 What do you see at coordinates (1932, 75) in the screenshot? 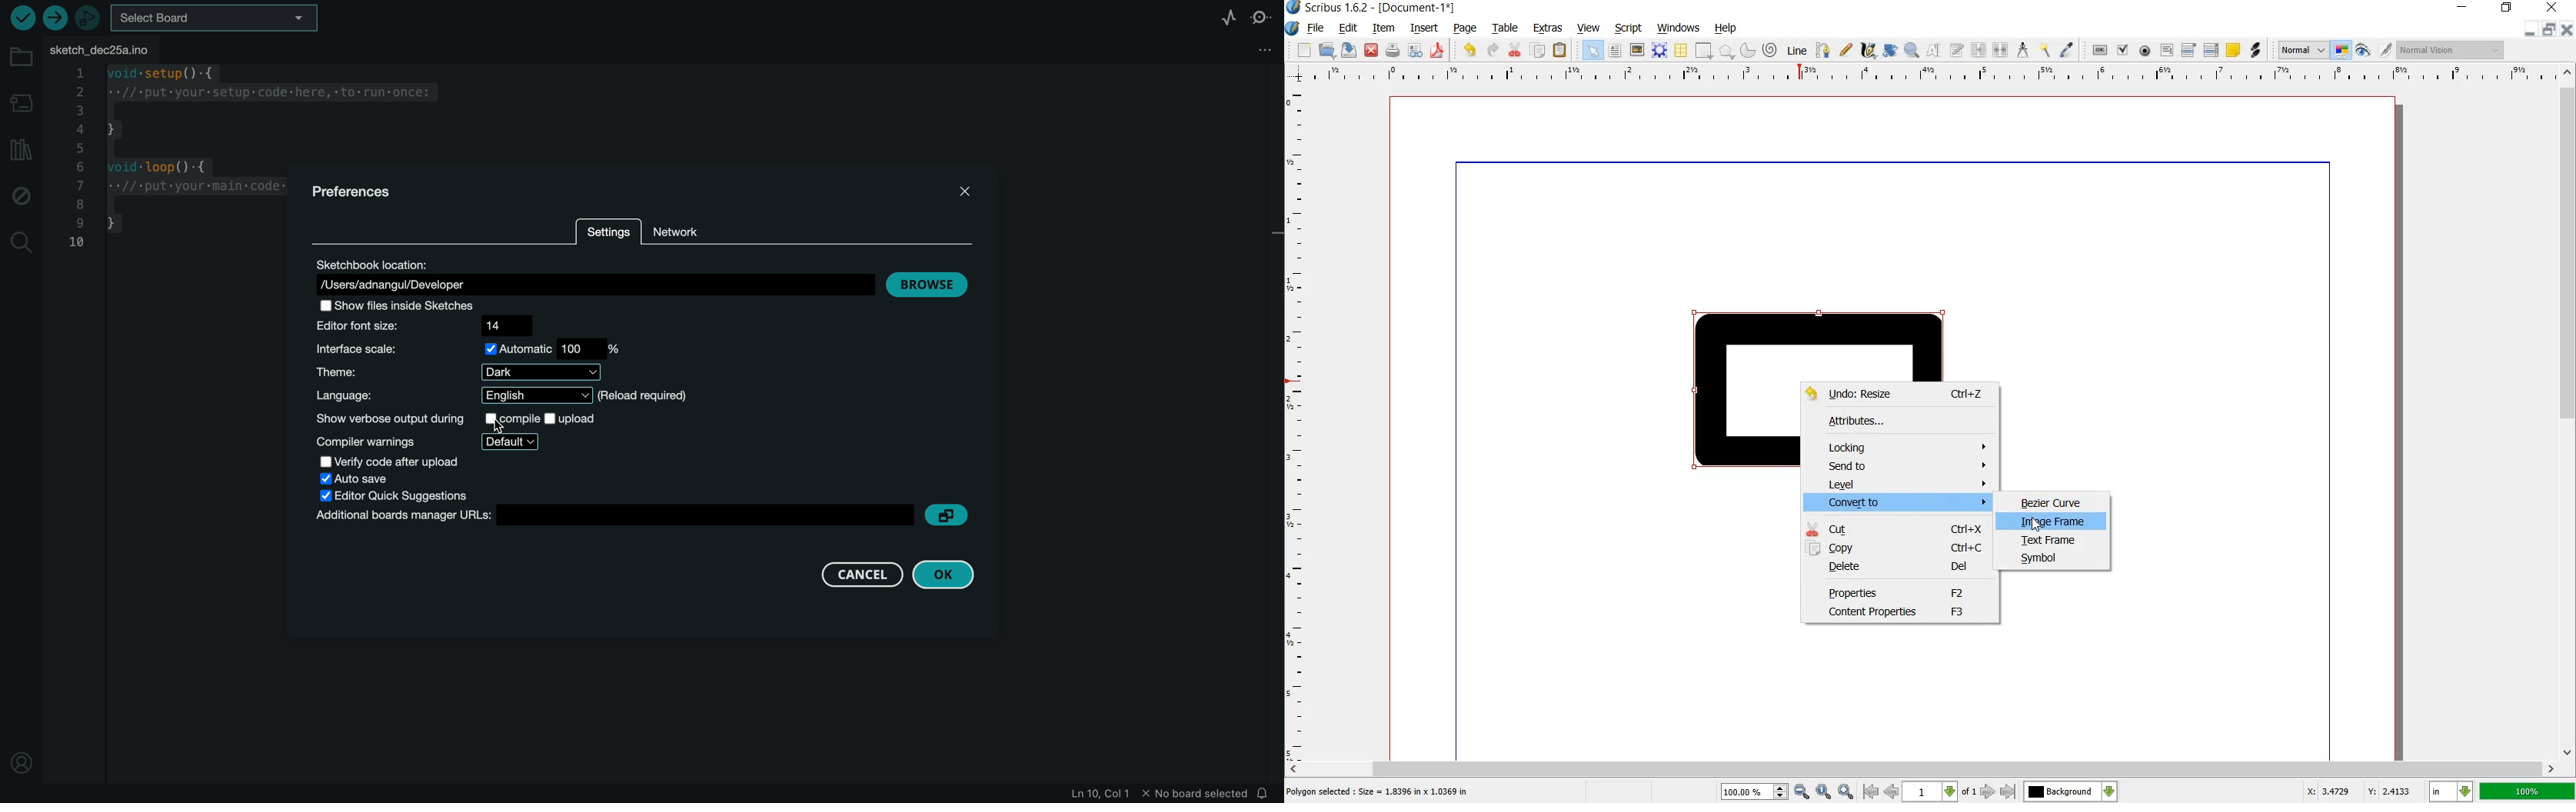
I see `ruler` at bounding box center [1932, 75].